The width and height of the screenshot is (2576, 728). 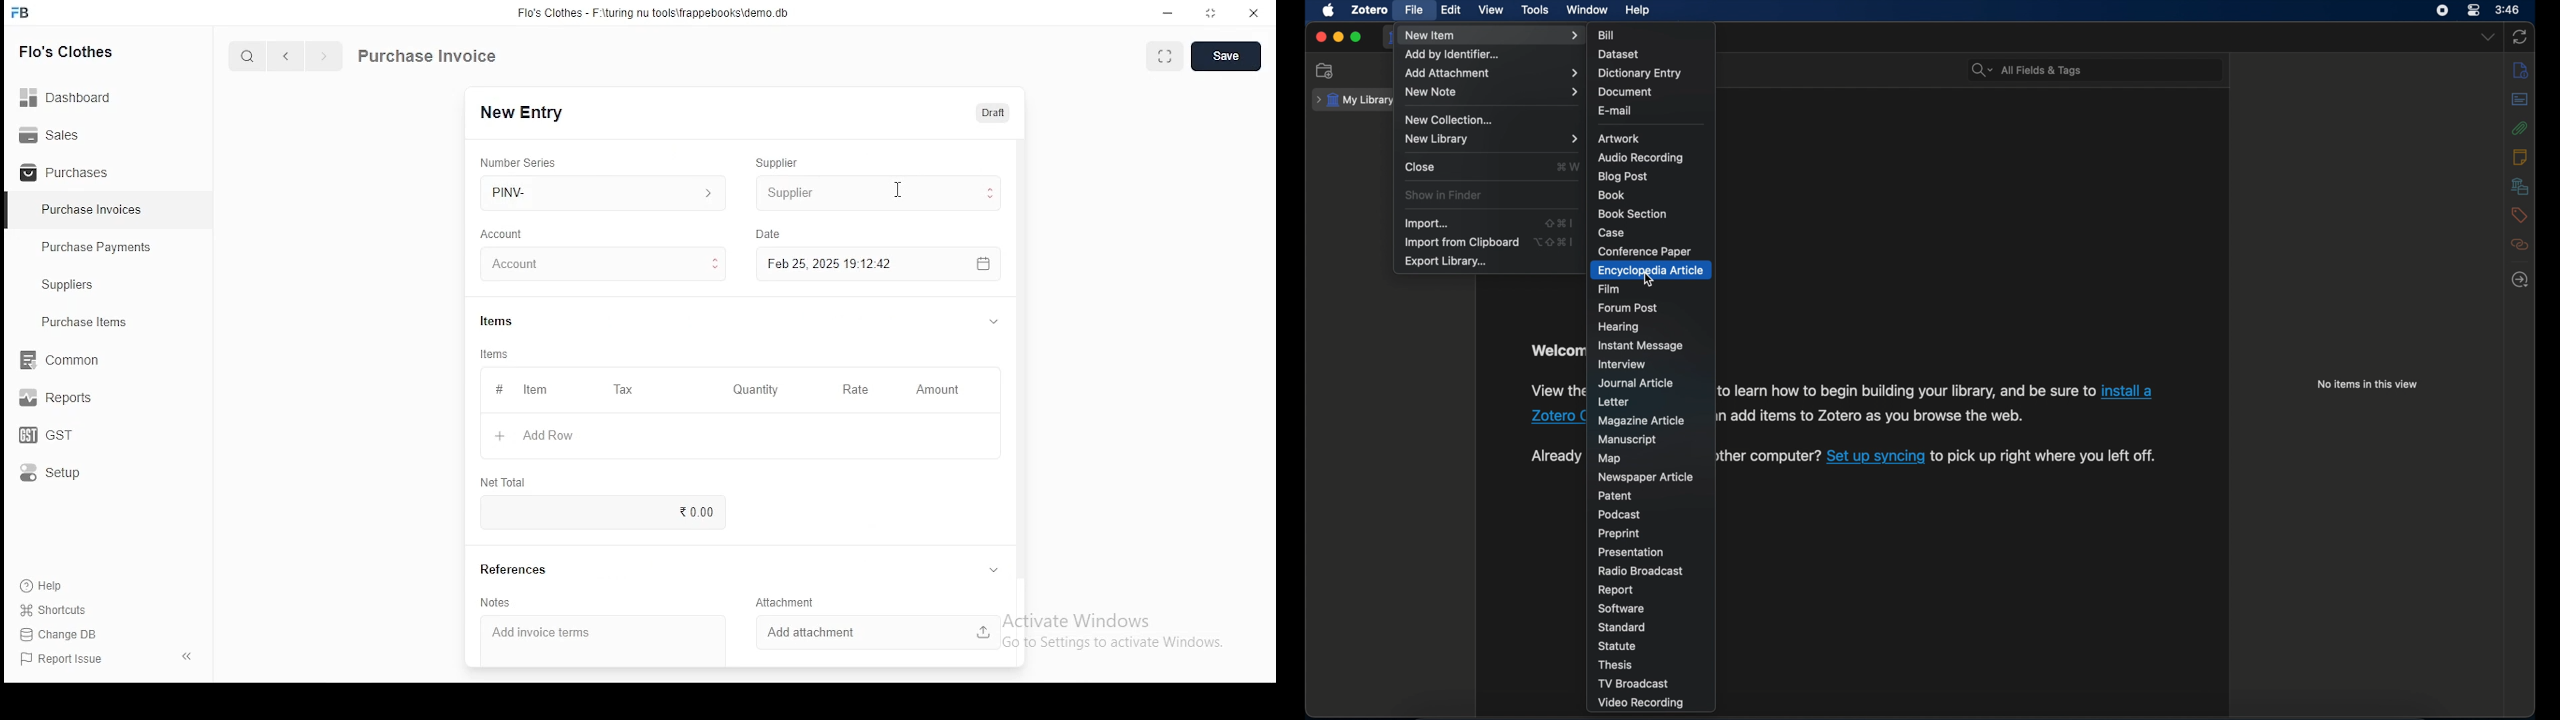 I want to click on edit, so click(x=1451, y=11).